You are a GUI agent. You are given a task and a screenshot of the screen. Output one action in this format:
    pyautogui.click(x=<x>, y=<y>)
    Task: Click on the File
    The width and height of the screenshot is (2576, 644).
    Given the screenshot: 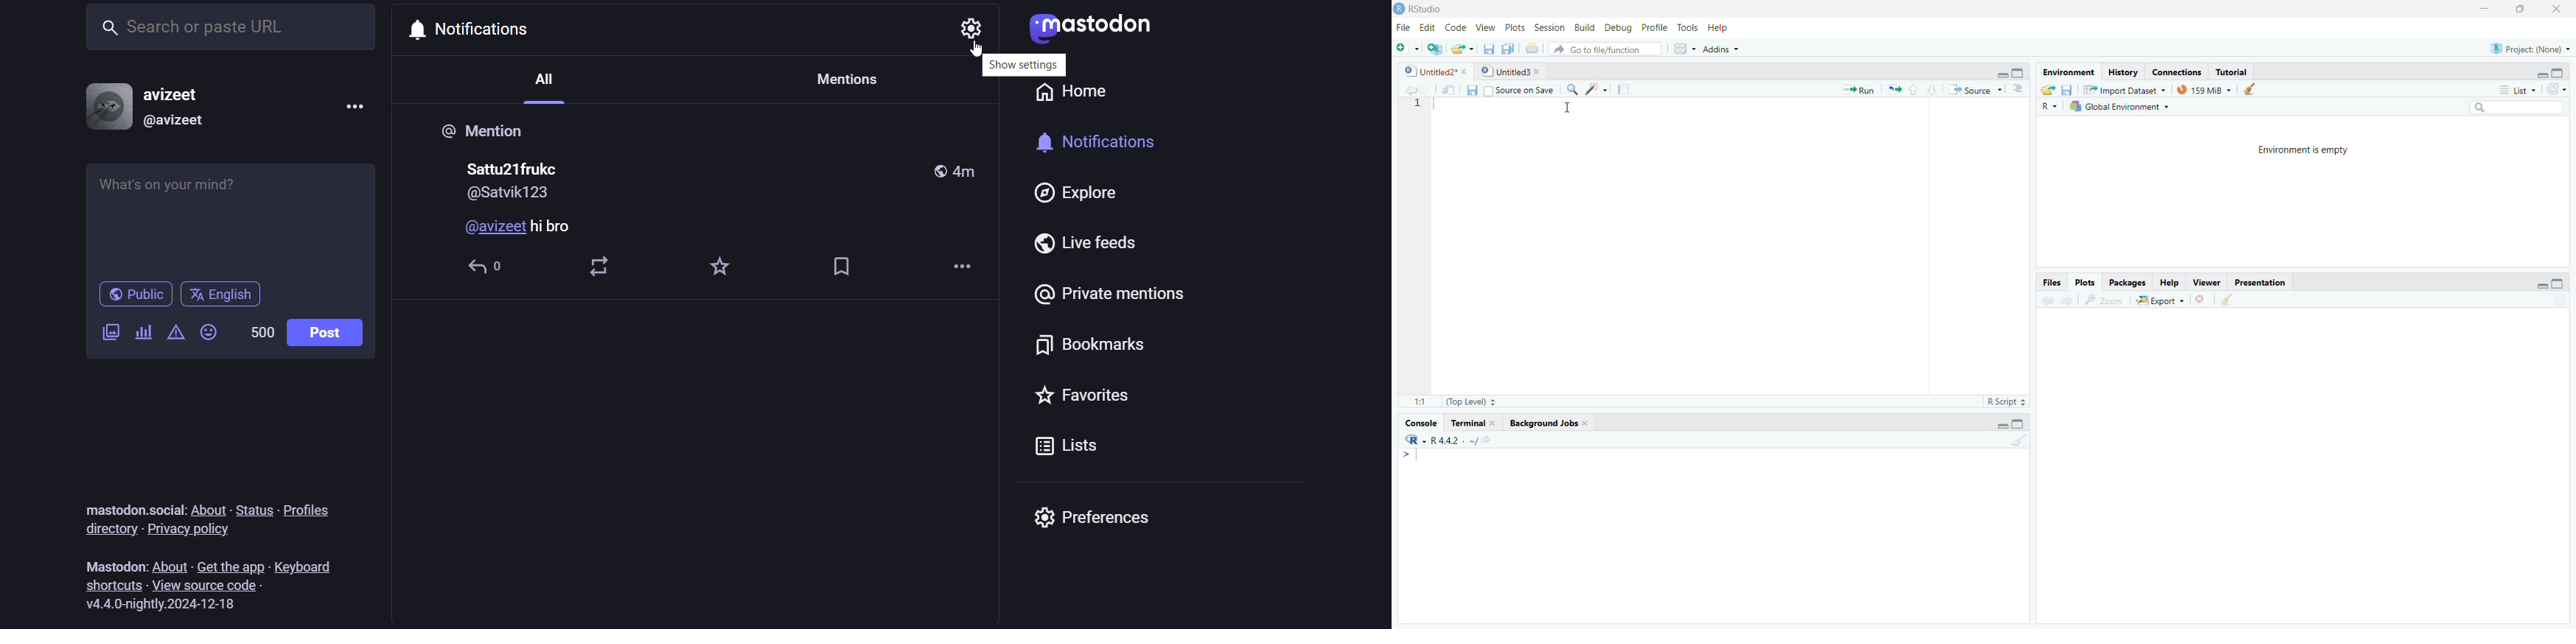 What is the action you would take?
    pyautogui.click(x=1402, y=27)
    